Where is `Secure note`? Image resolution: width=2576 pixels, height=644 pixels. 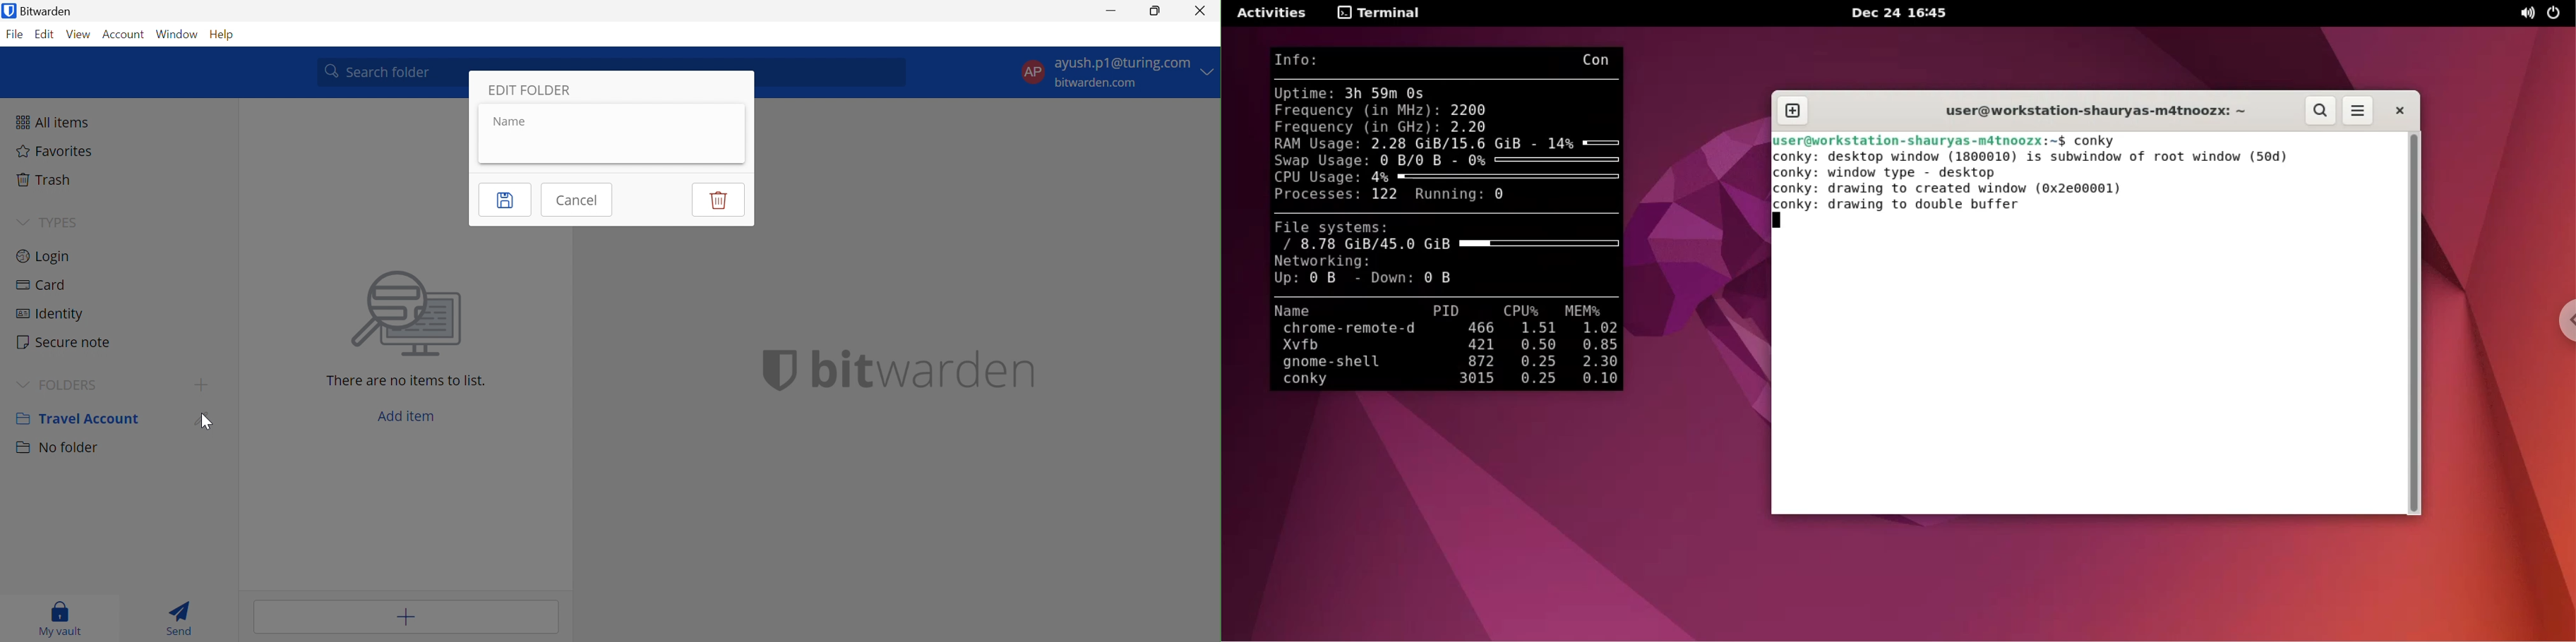
Secure note is located at coordinates (67, 341).